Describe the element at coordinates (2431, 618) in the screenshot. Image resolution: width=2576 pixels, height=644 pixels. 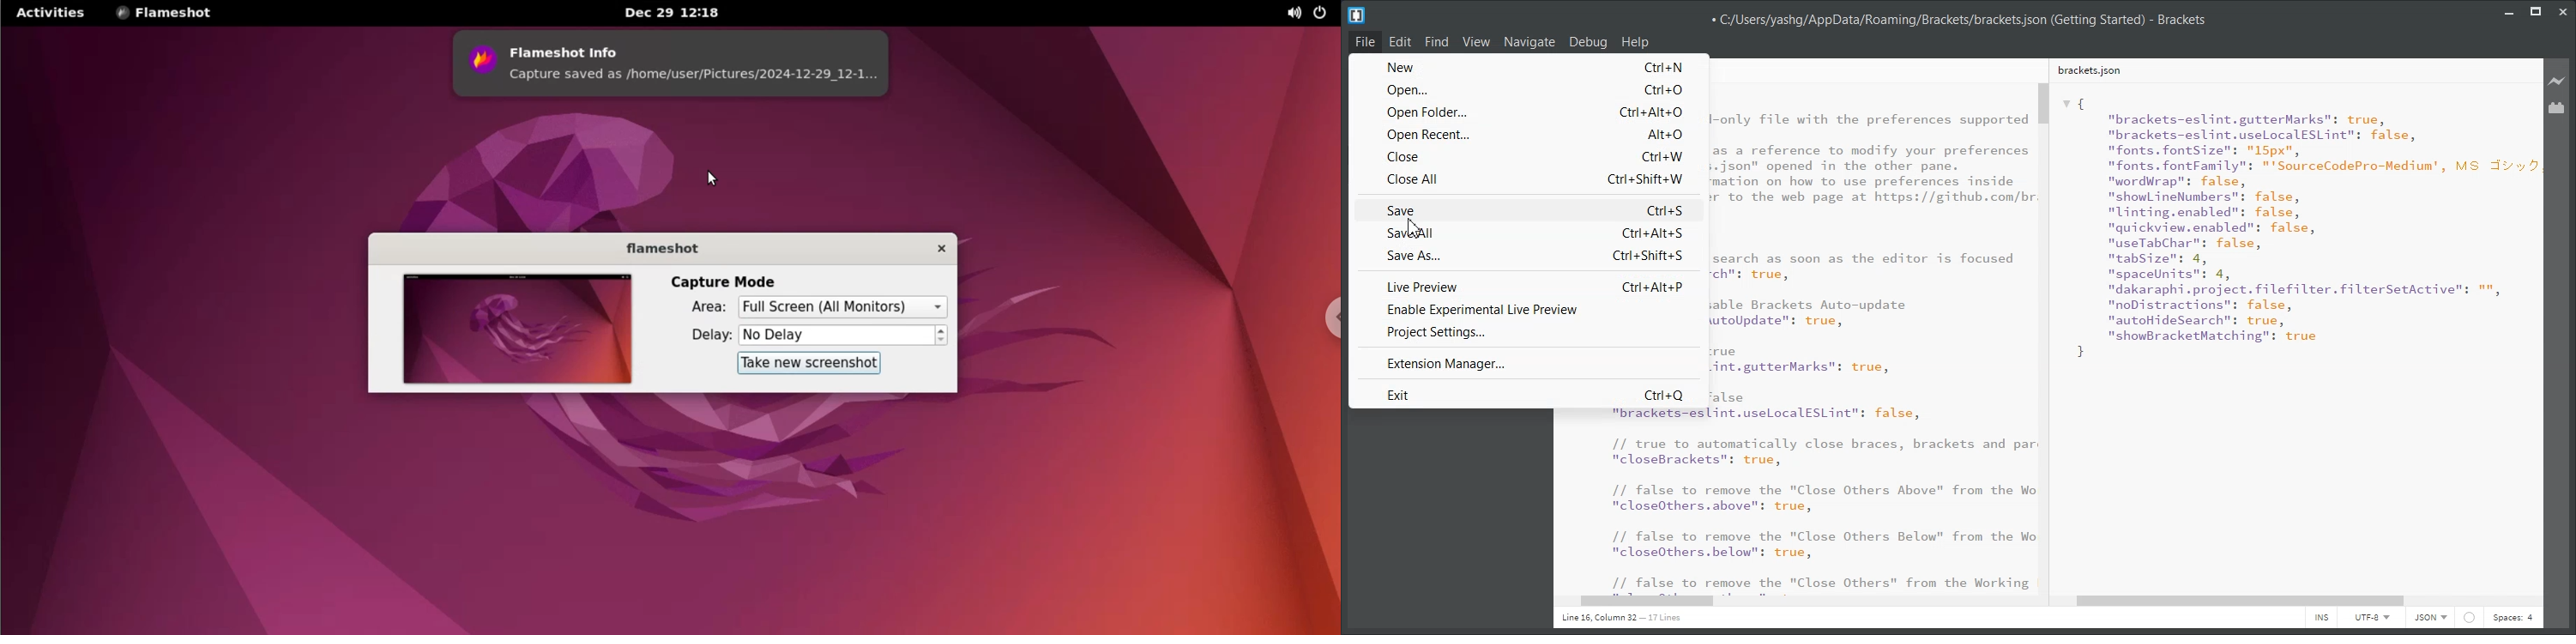
I see `JSON` at that location.